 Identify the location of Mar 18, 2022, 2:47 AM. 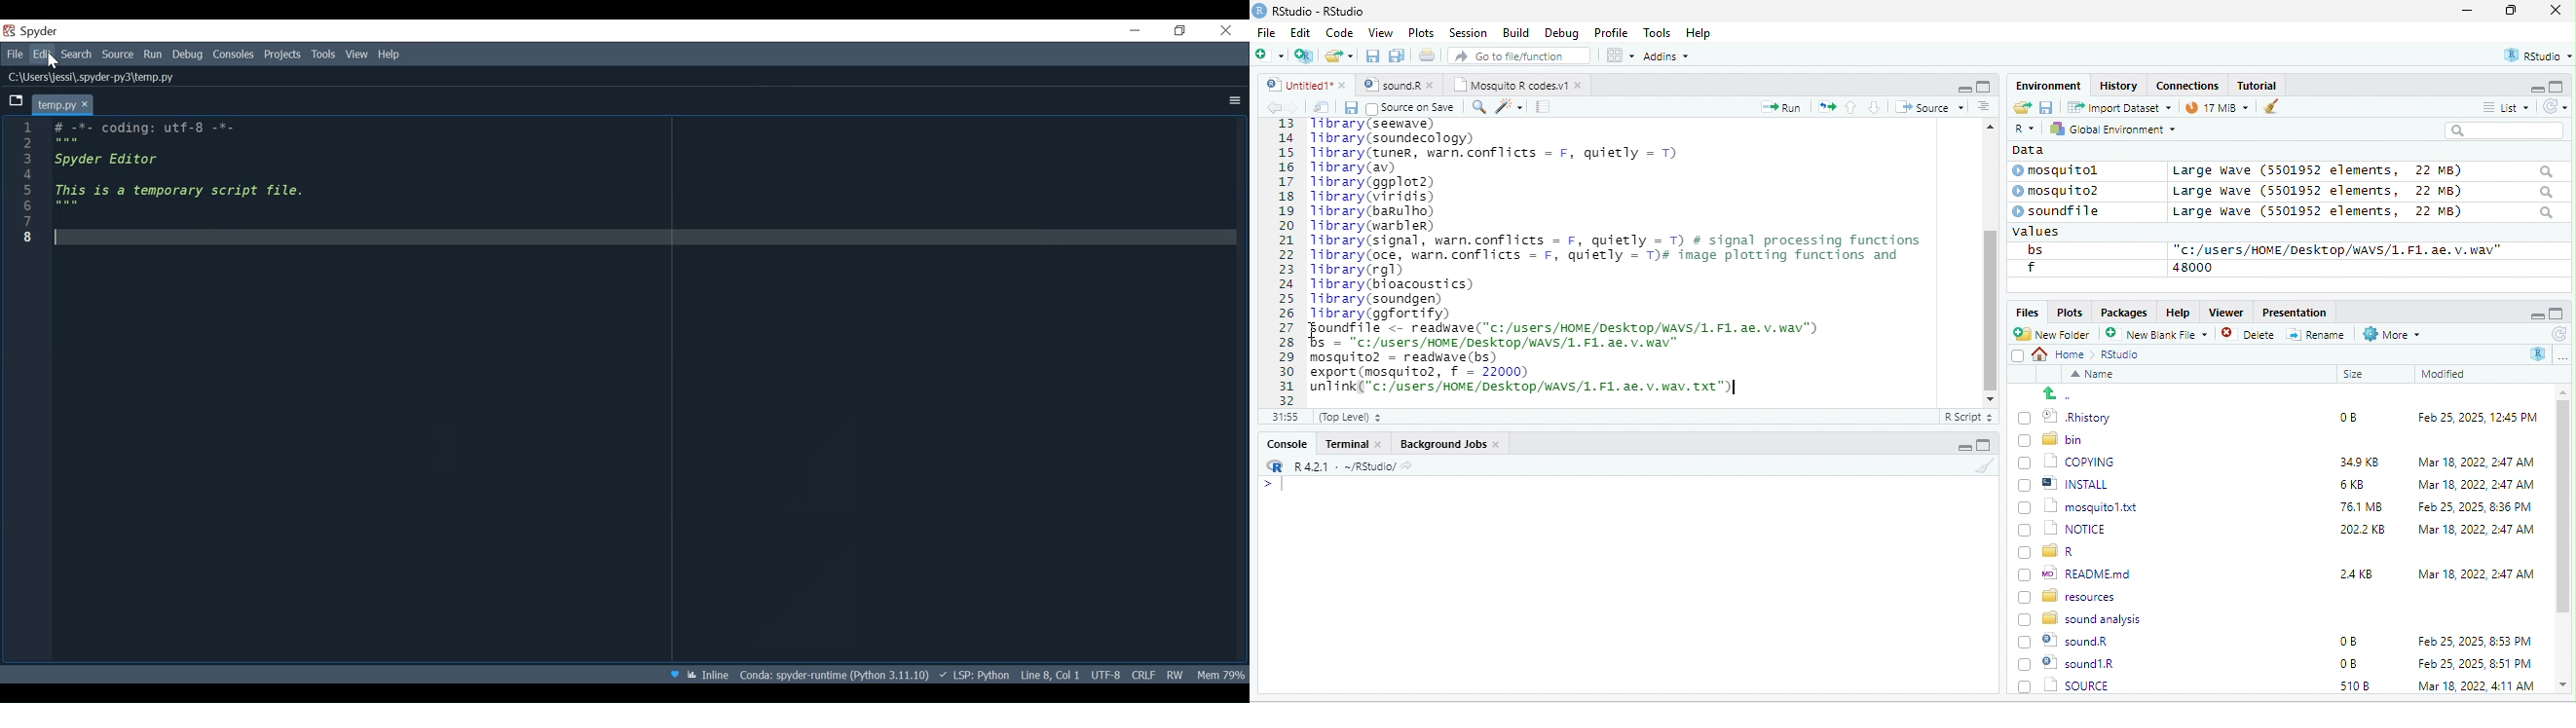
(2476, 573).